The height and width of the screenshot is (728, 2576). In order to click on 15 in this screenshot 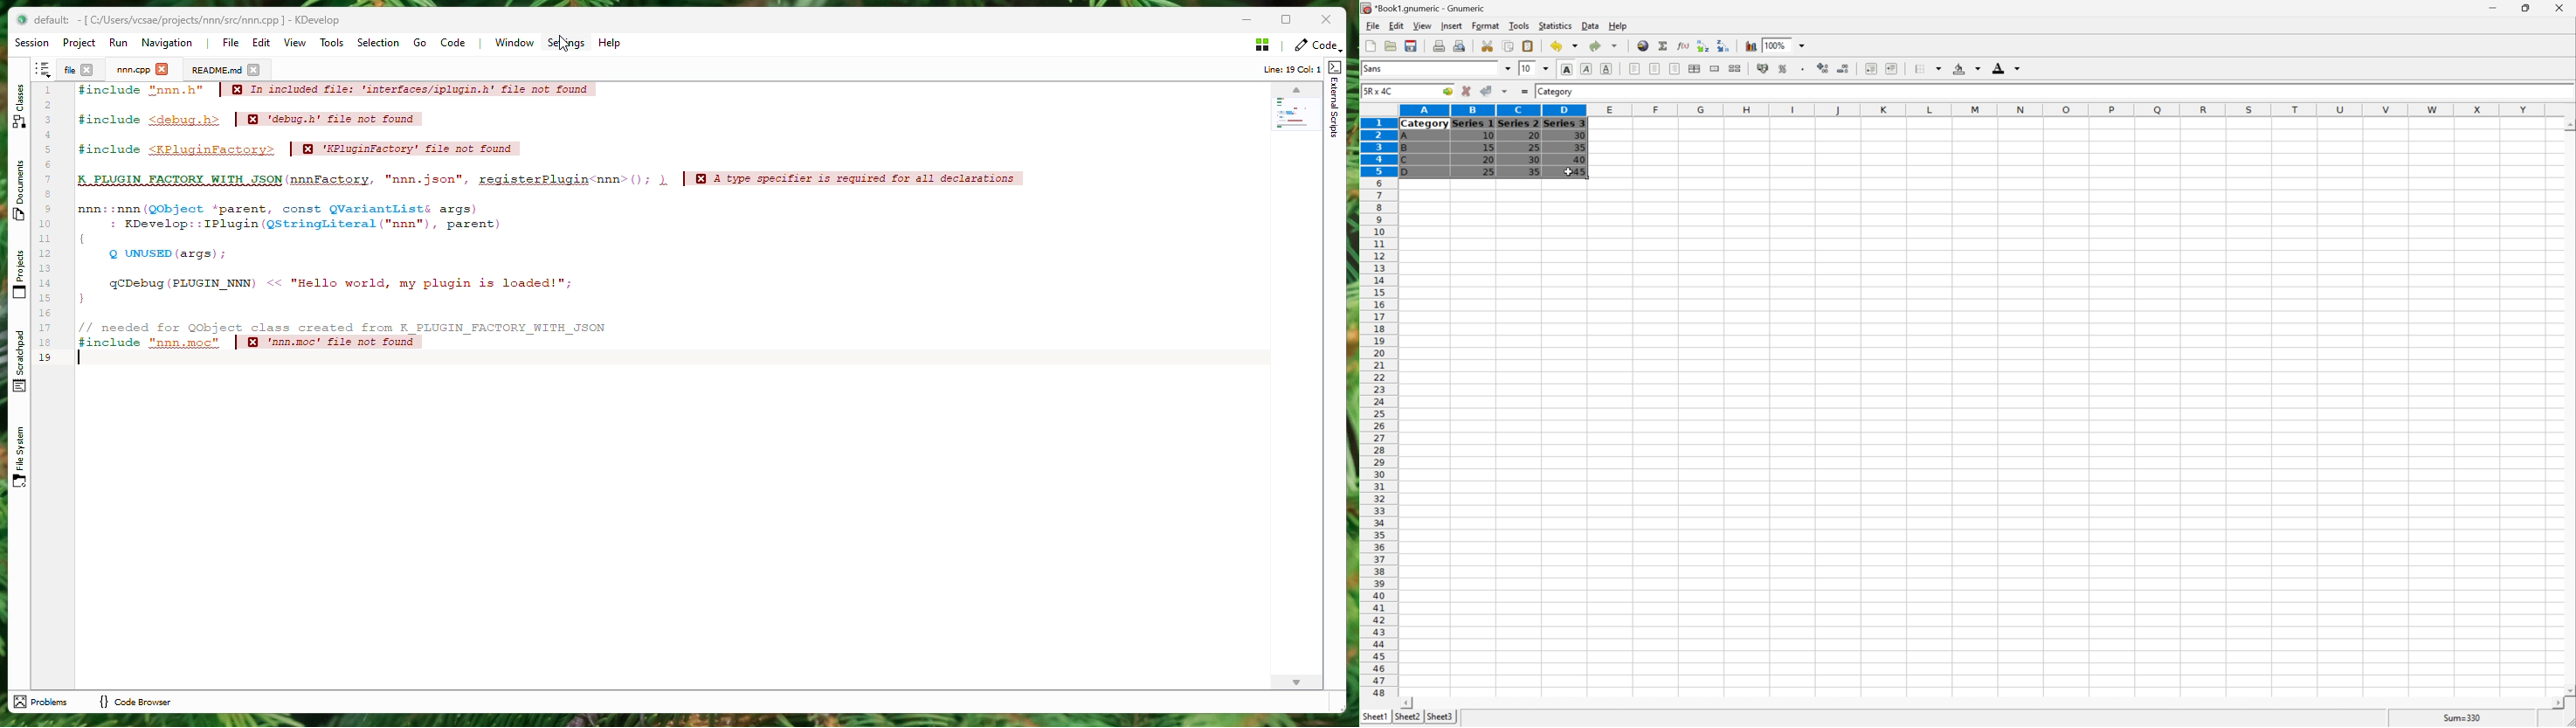, I will do `click(1489, 147)`.